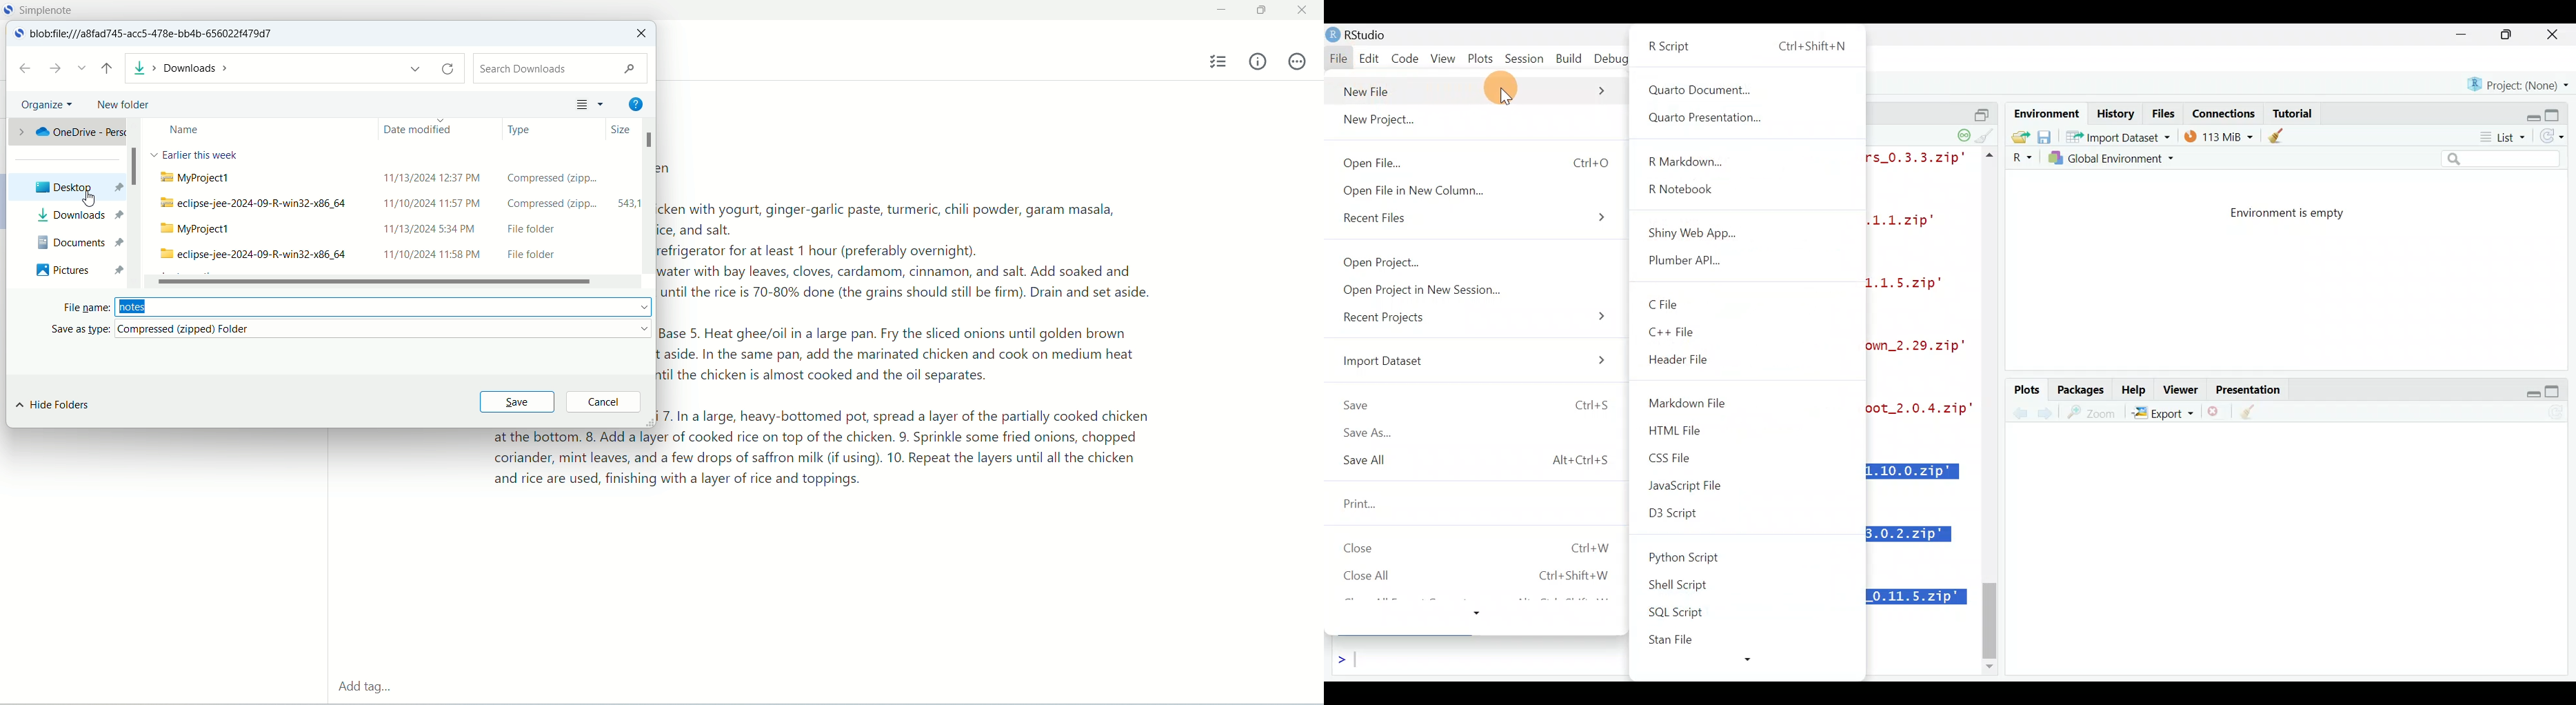 This screenshot has width=2576, height=728. I want to click on maximize, so click(2558, 391).